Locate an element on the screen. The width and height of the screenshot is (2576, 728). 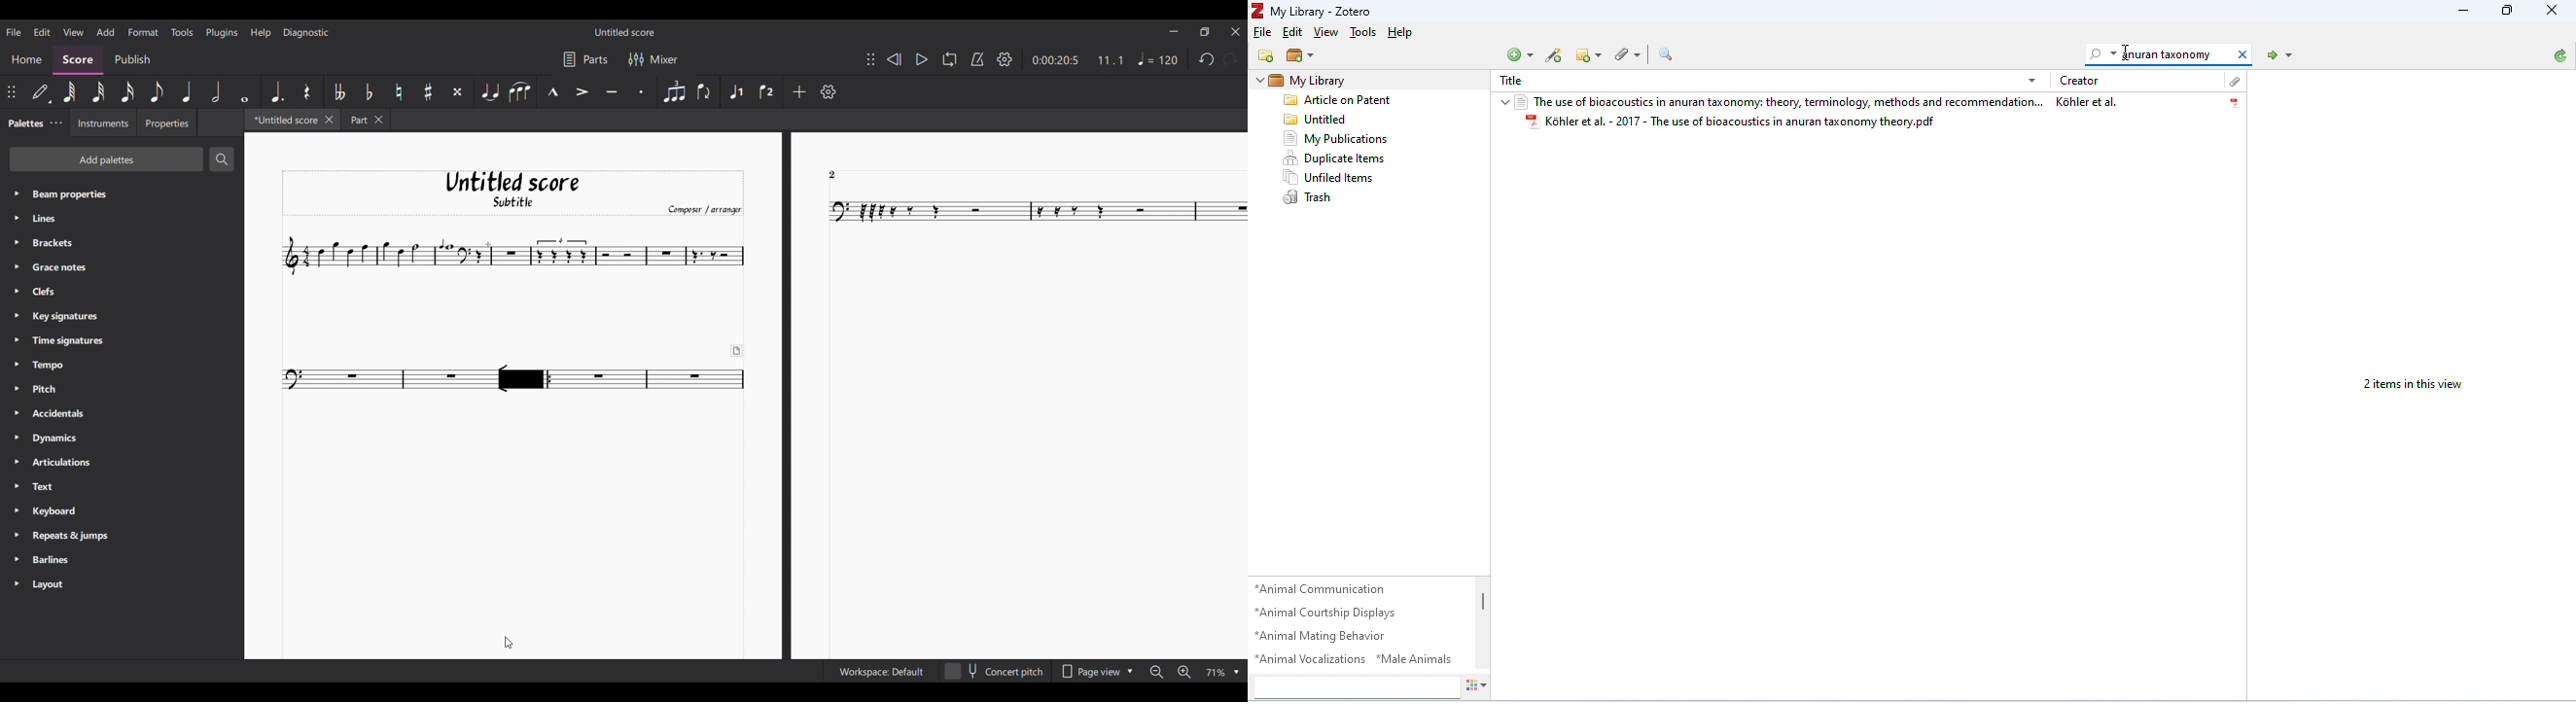
Tools is located at coordinates (1364, 31).